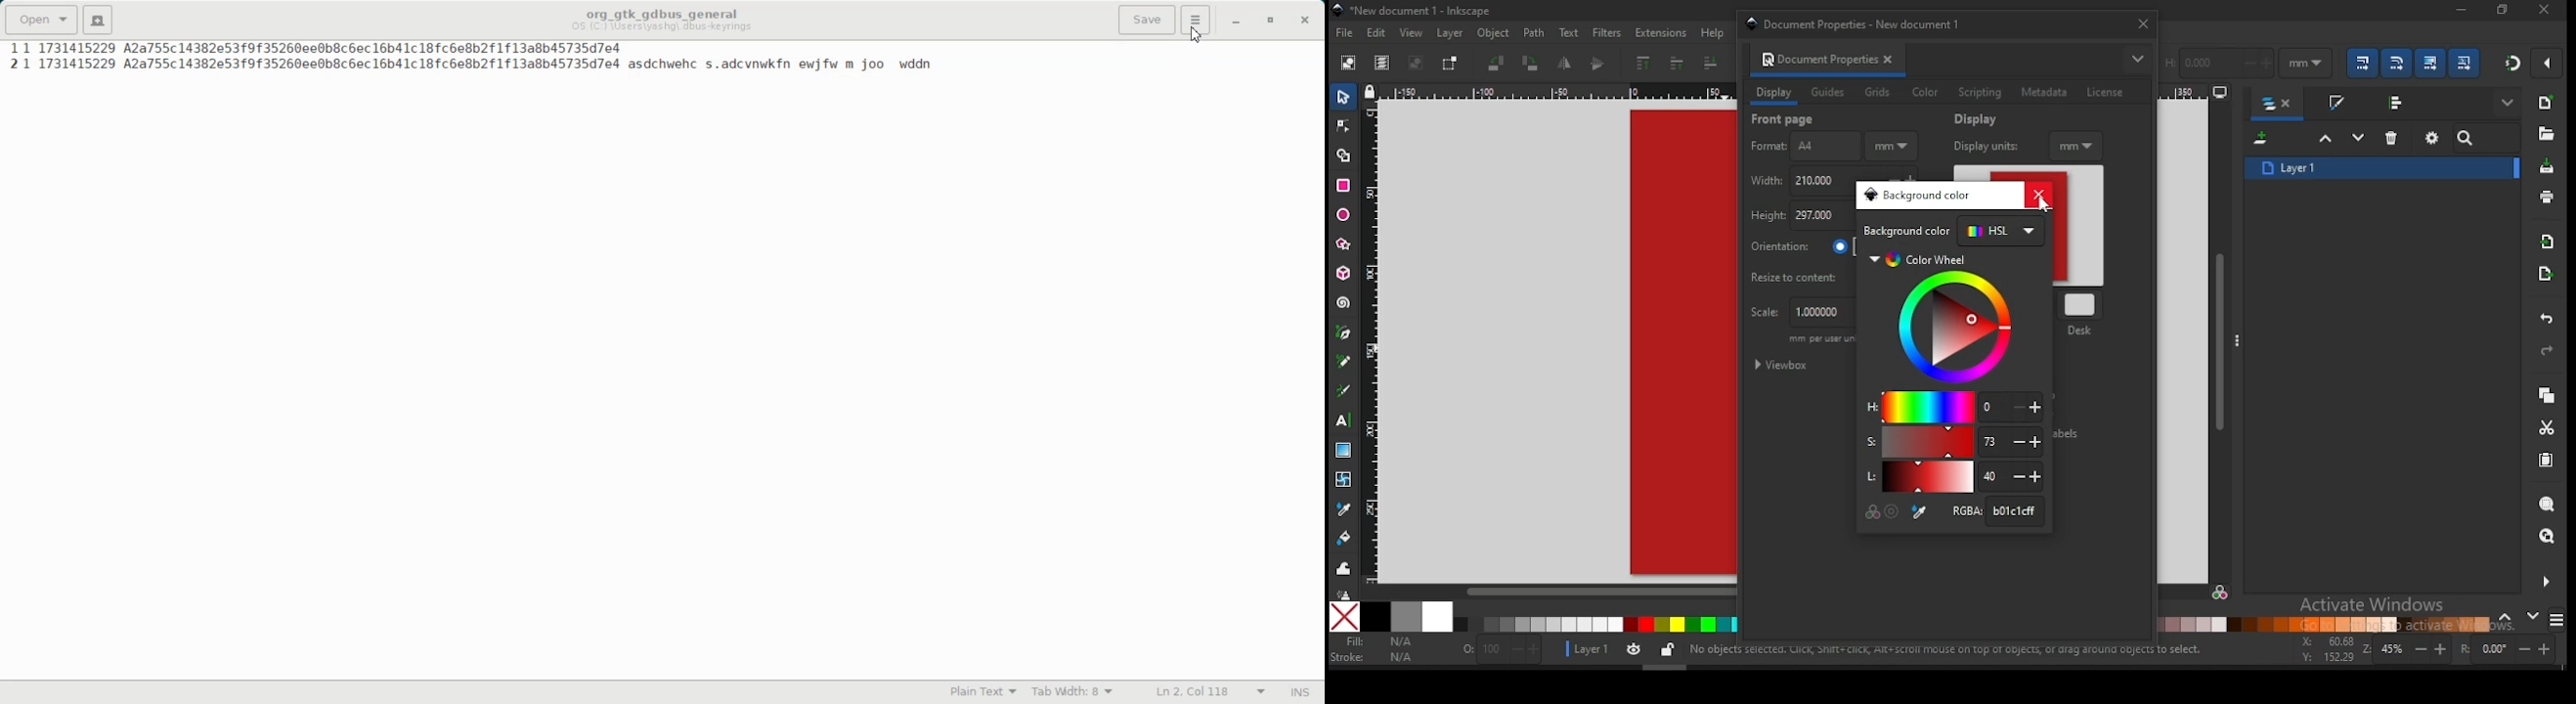 The height and width of the screenshot is (728, 2576). Describe the element at coordinates (2359, 63) in the screenshot. I see `when scaling objects, scale the stroke width in same proportion` at that location.